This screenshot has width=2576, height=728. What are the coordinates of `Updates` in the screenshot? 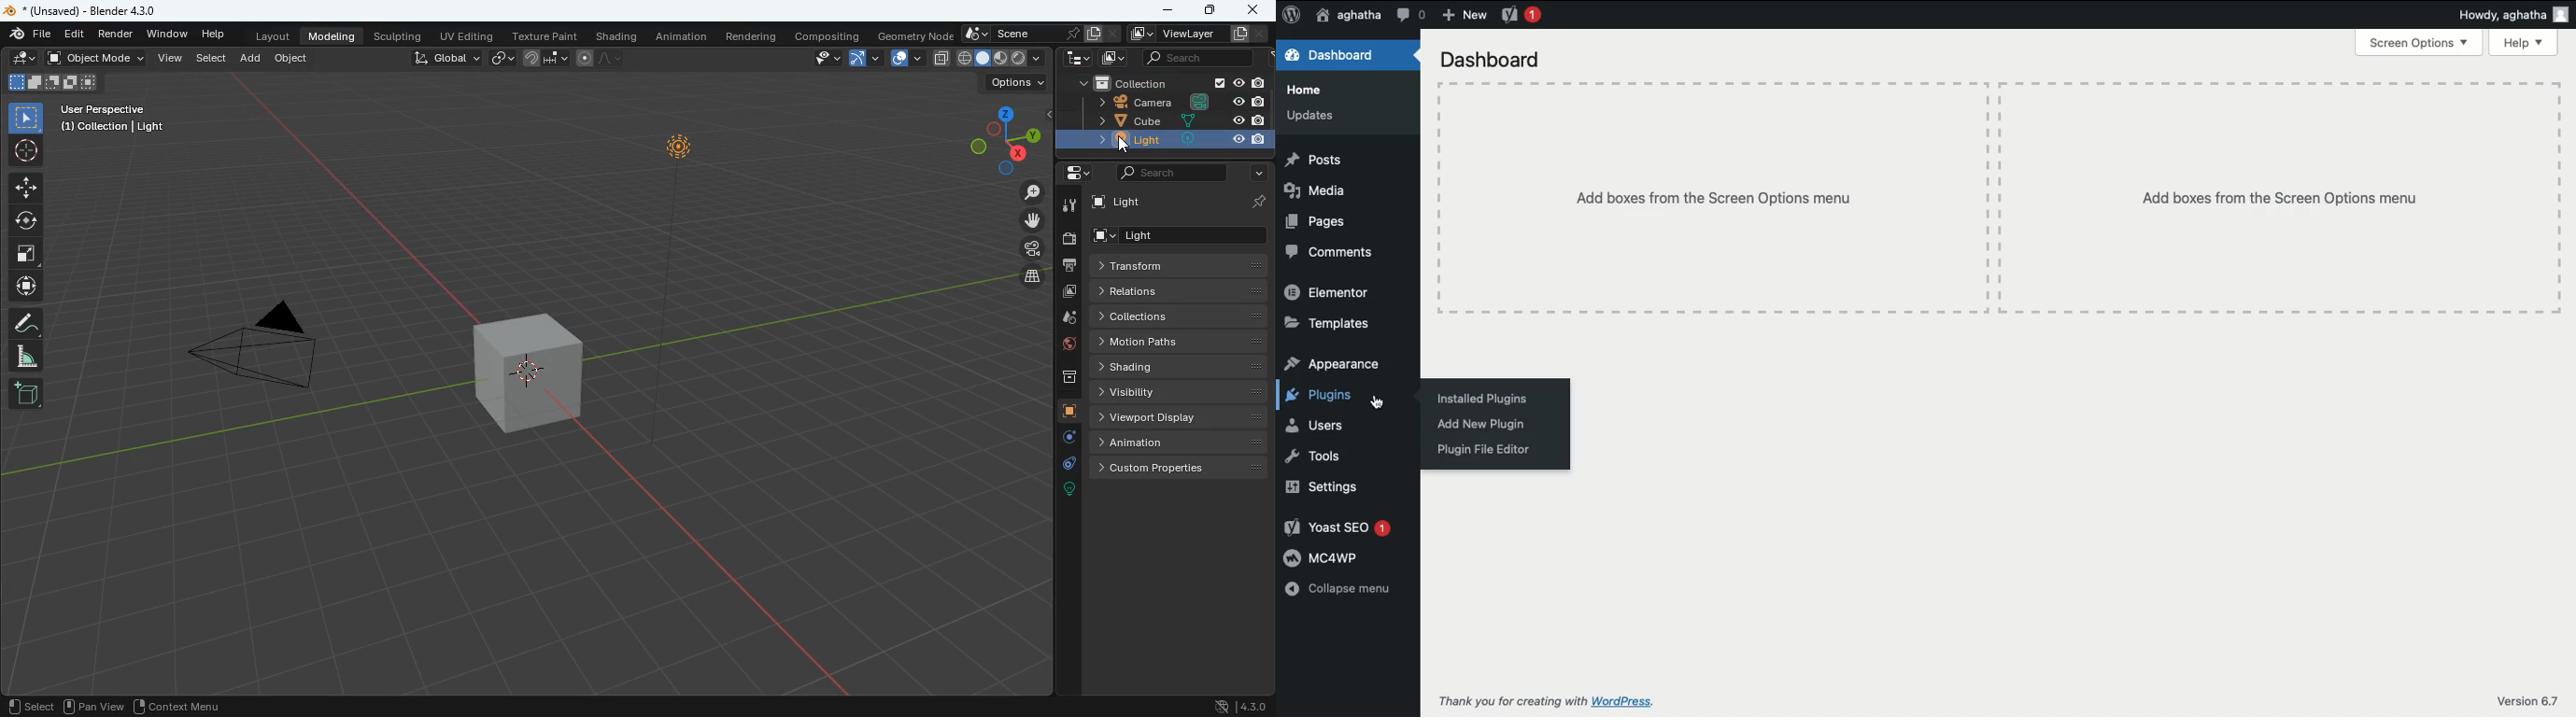 It's located at (1313, 116).